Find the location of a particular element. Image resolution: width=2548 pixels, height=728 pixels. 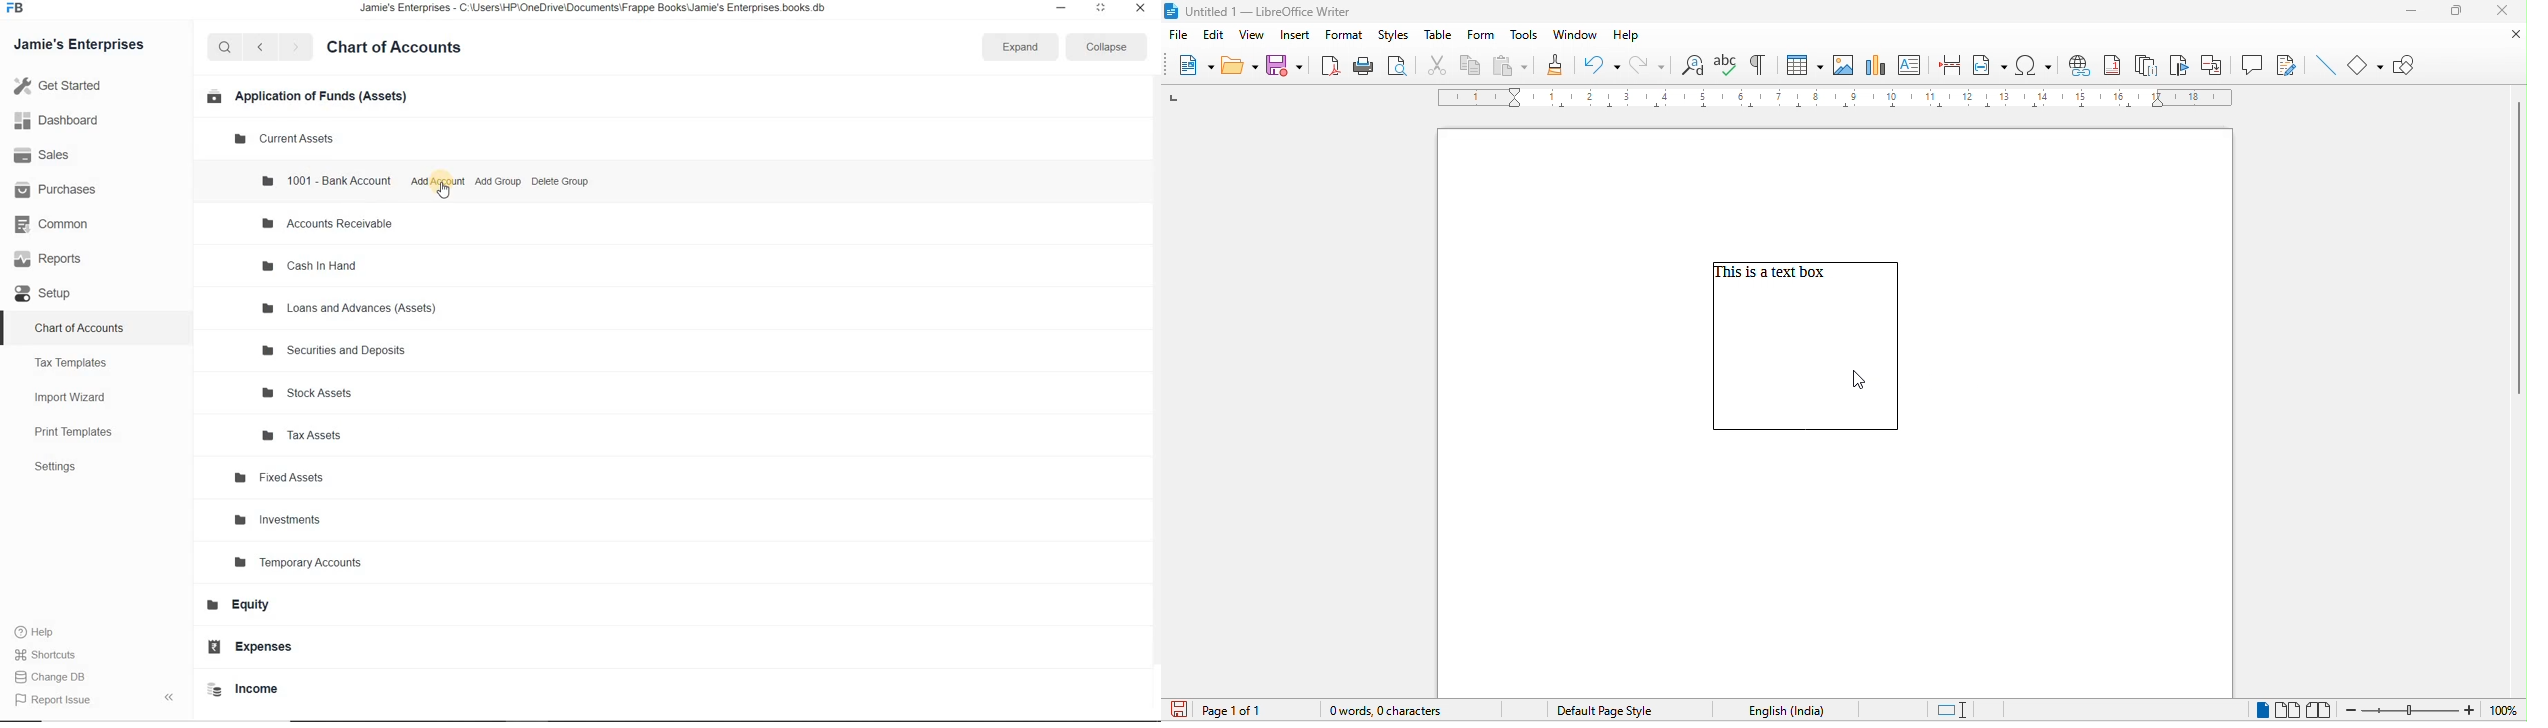

paste is located at coordinates (1509, 66).